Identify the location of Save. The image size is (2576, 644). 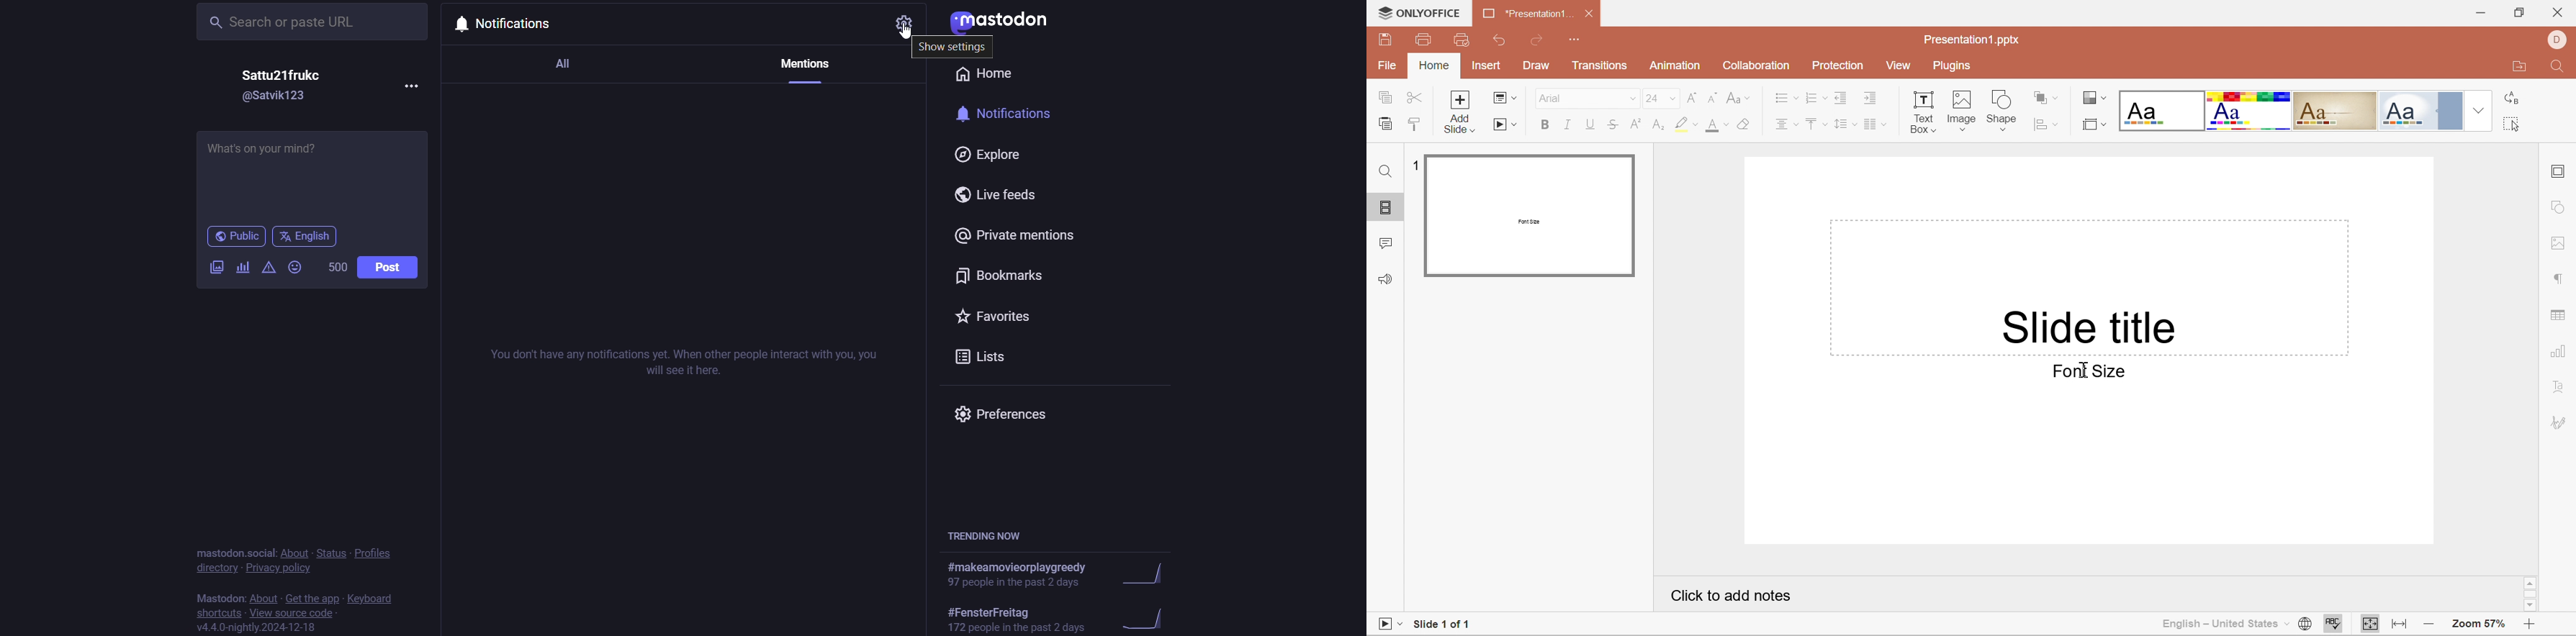
(1387, 43).